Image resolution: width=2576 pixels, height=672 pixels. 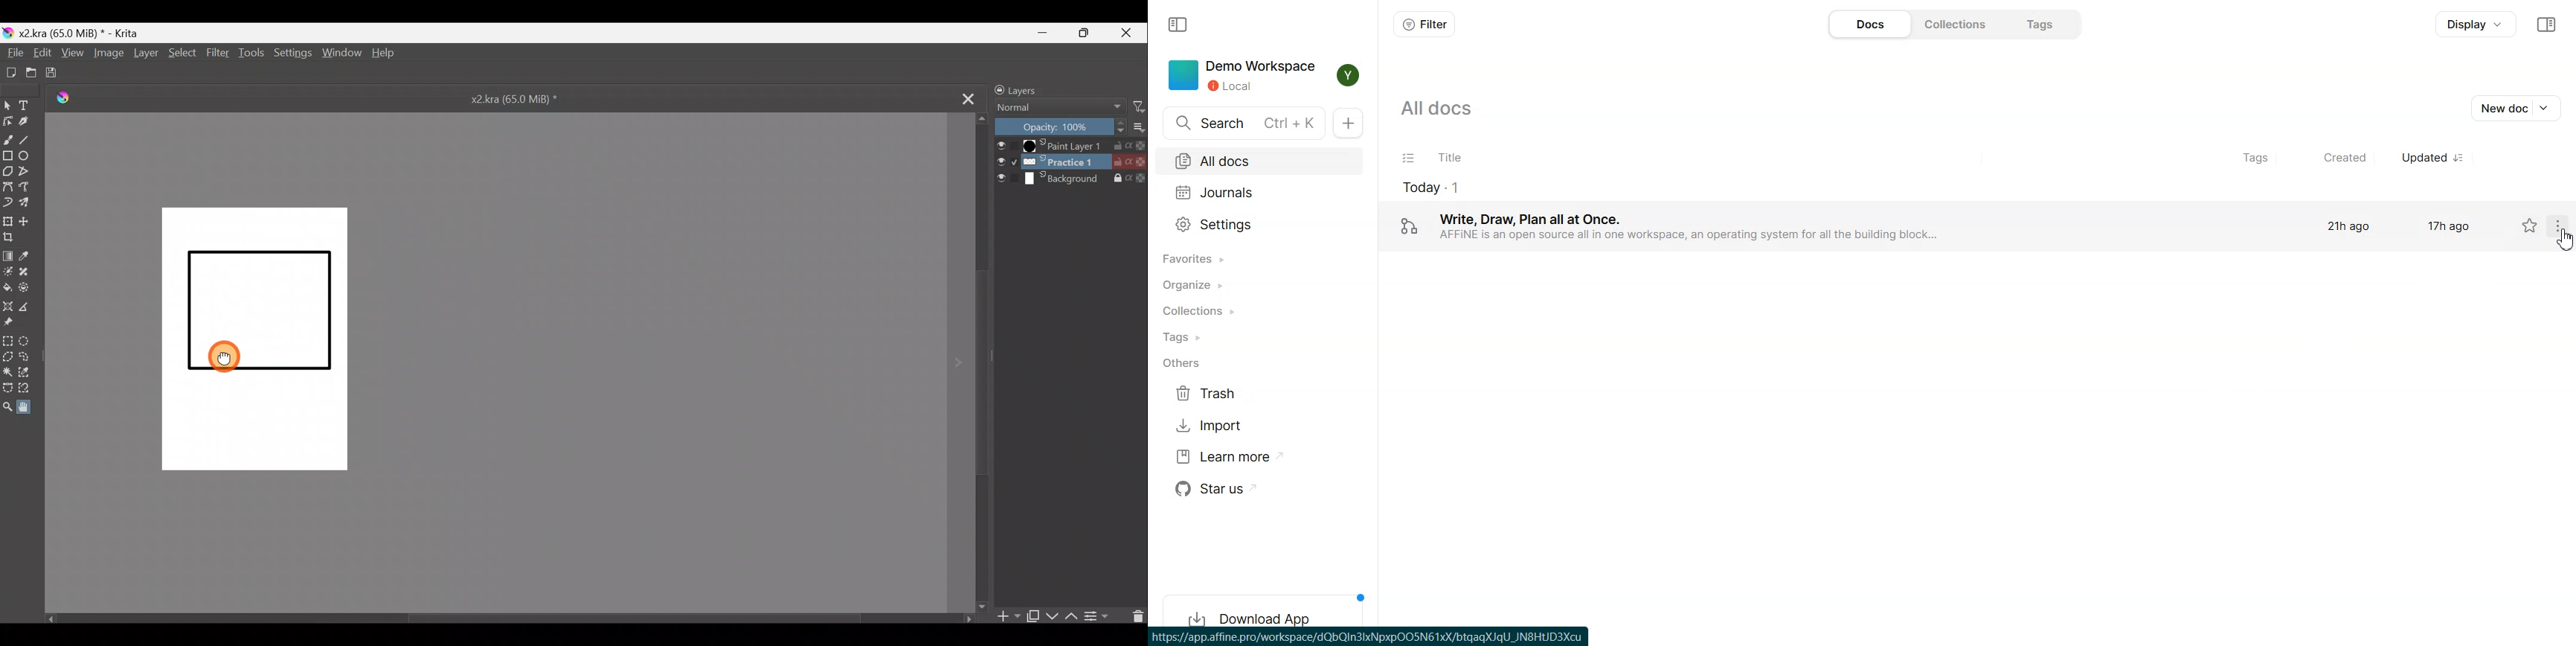 I want to click on Open existing document, so click(x=32, y=74).